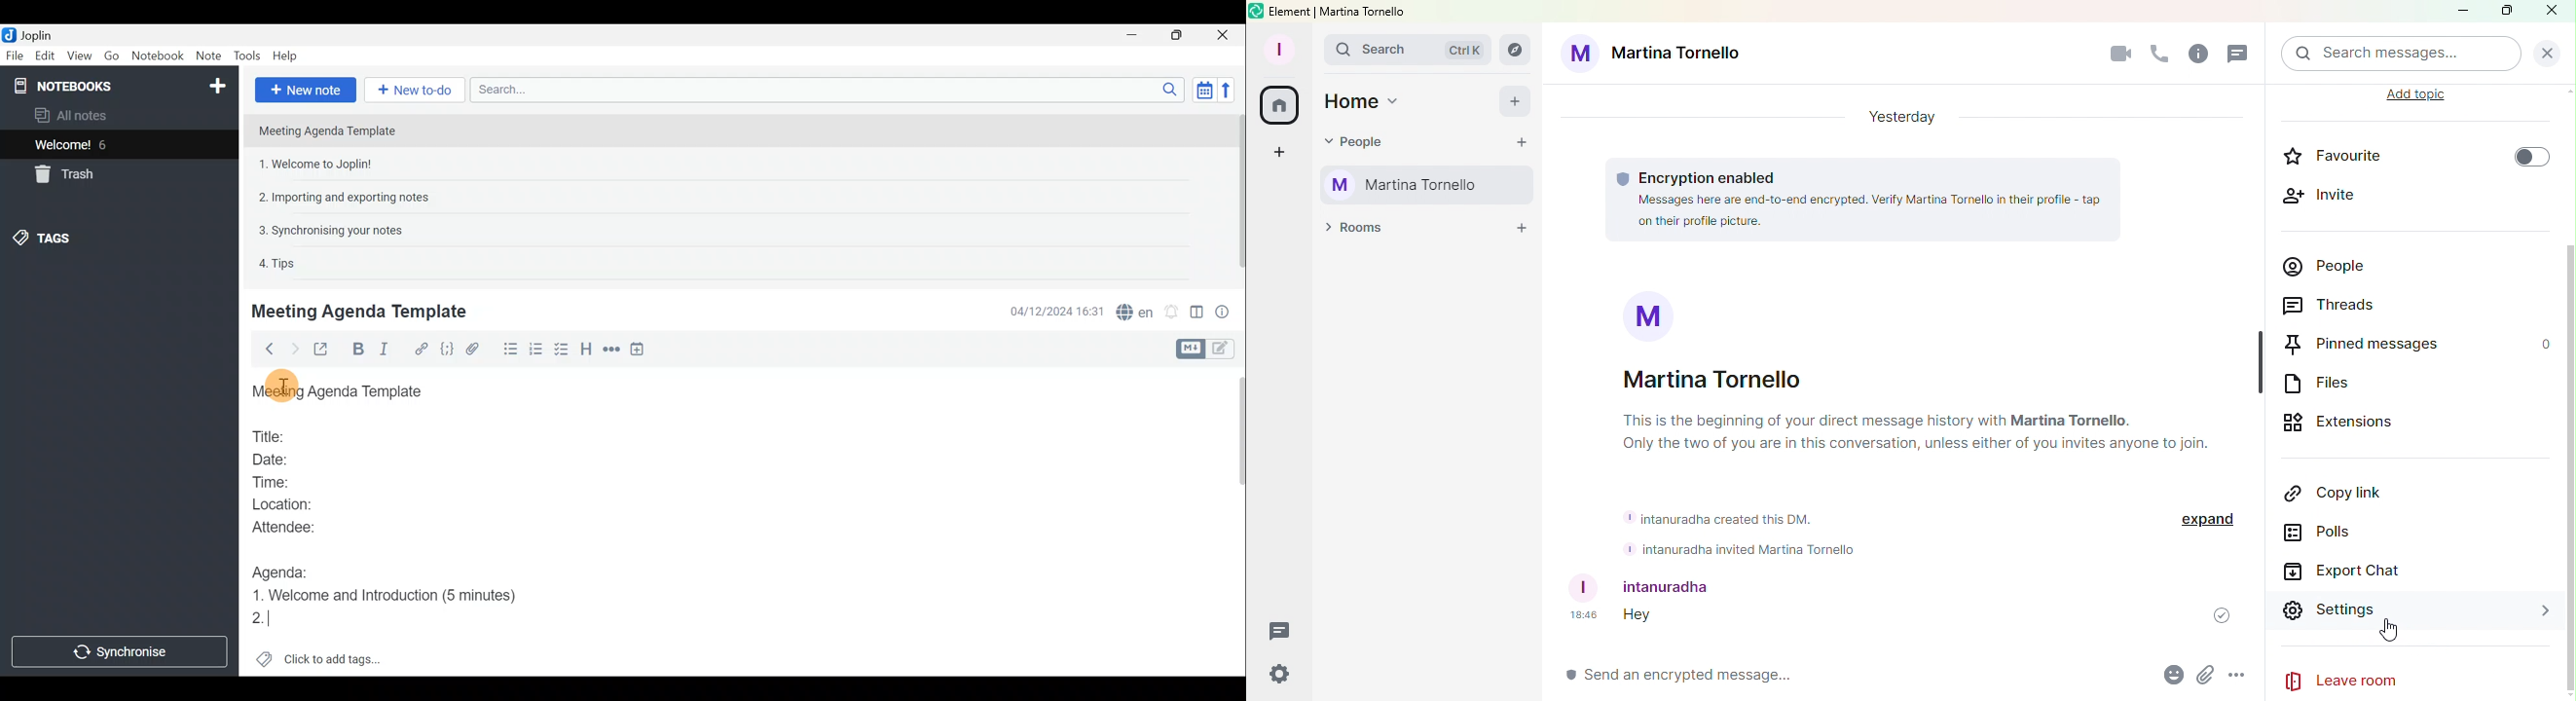 This screenshot has width=2576, height=728. Describe the element at coordinates (1134, 34) in the screenshot. I see `Minimise` at that location.